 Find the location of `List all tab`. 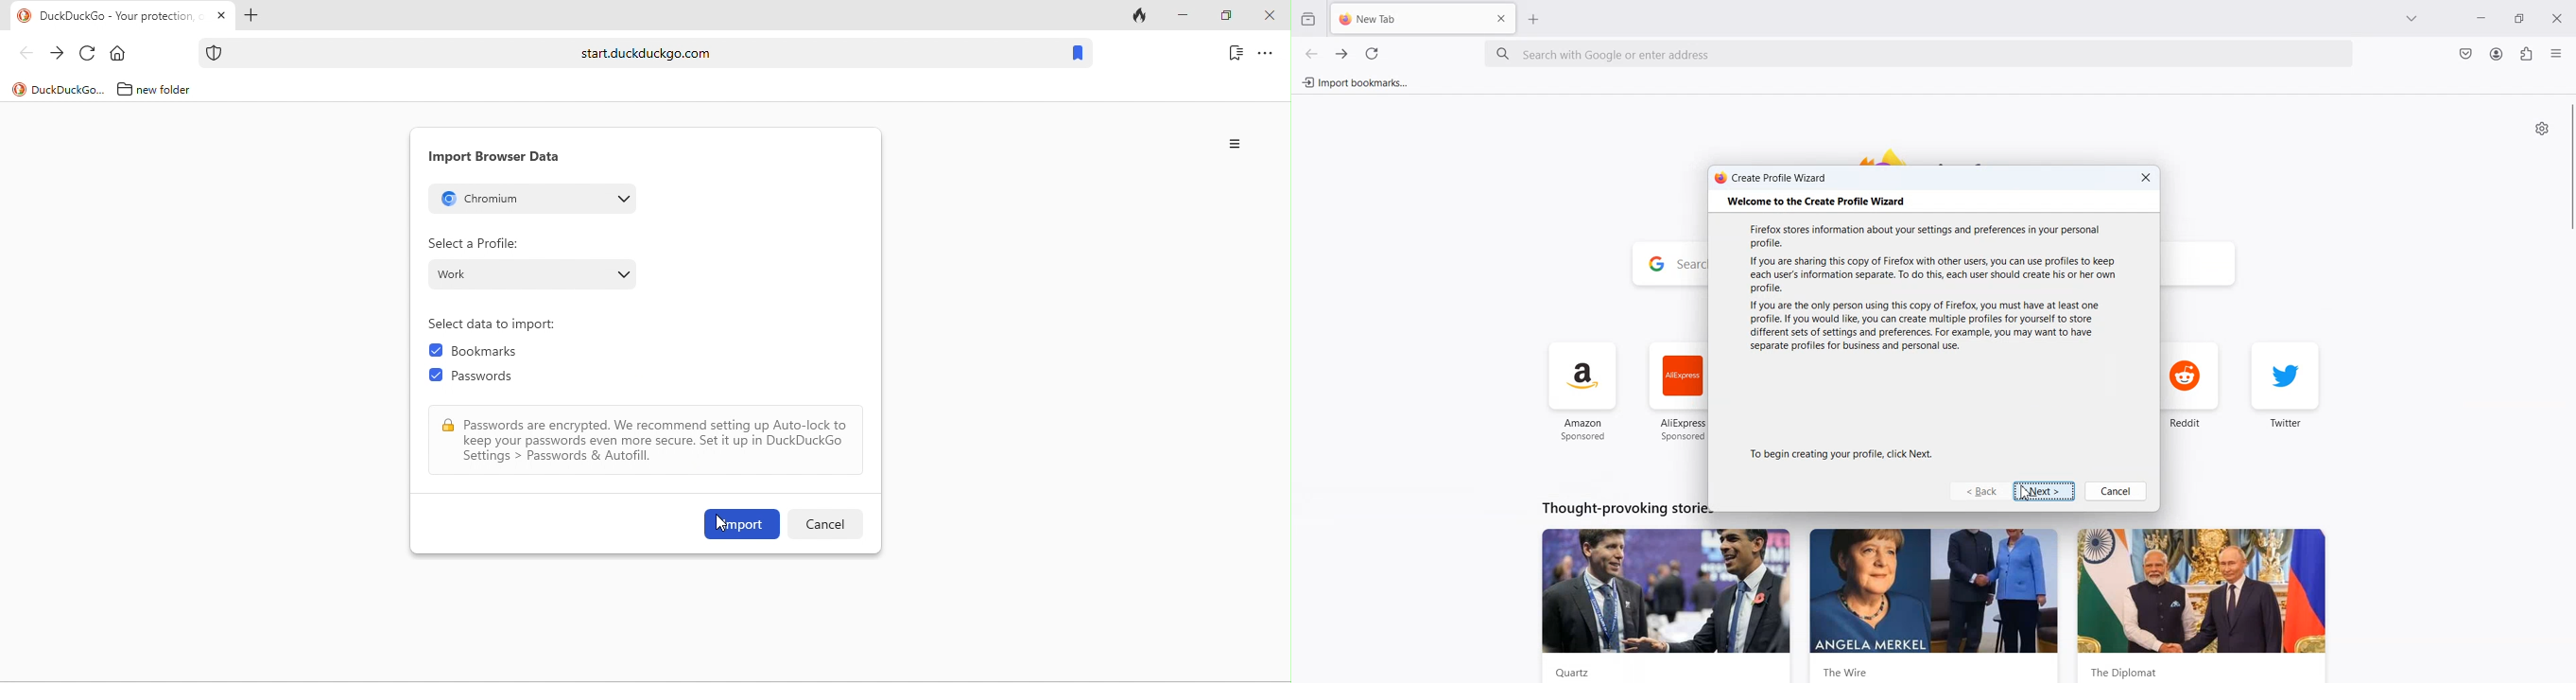

List all tab is located at coordinates (2412, 19).